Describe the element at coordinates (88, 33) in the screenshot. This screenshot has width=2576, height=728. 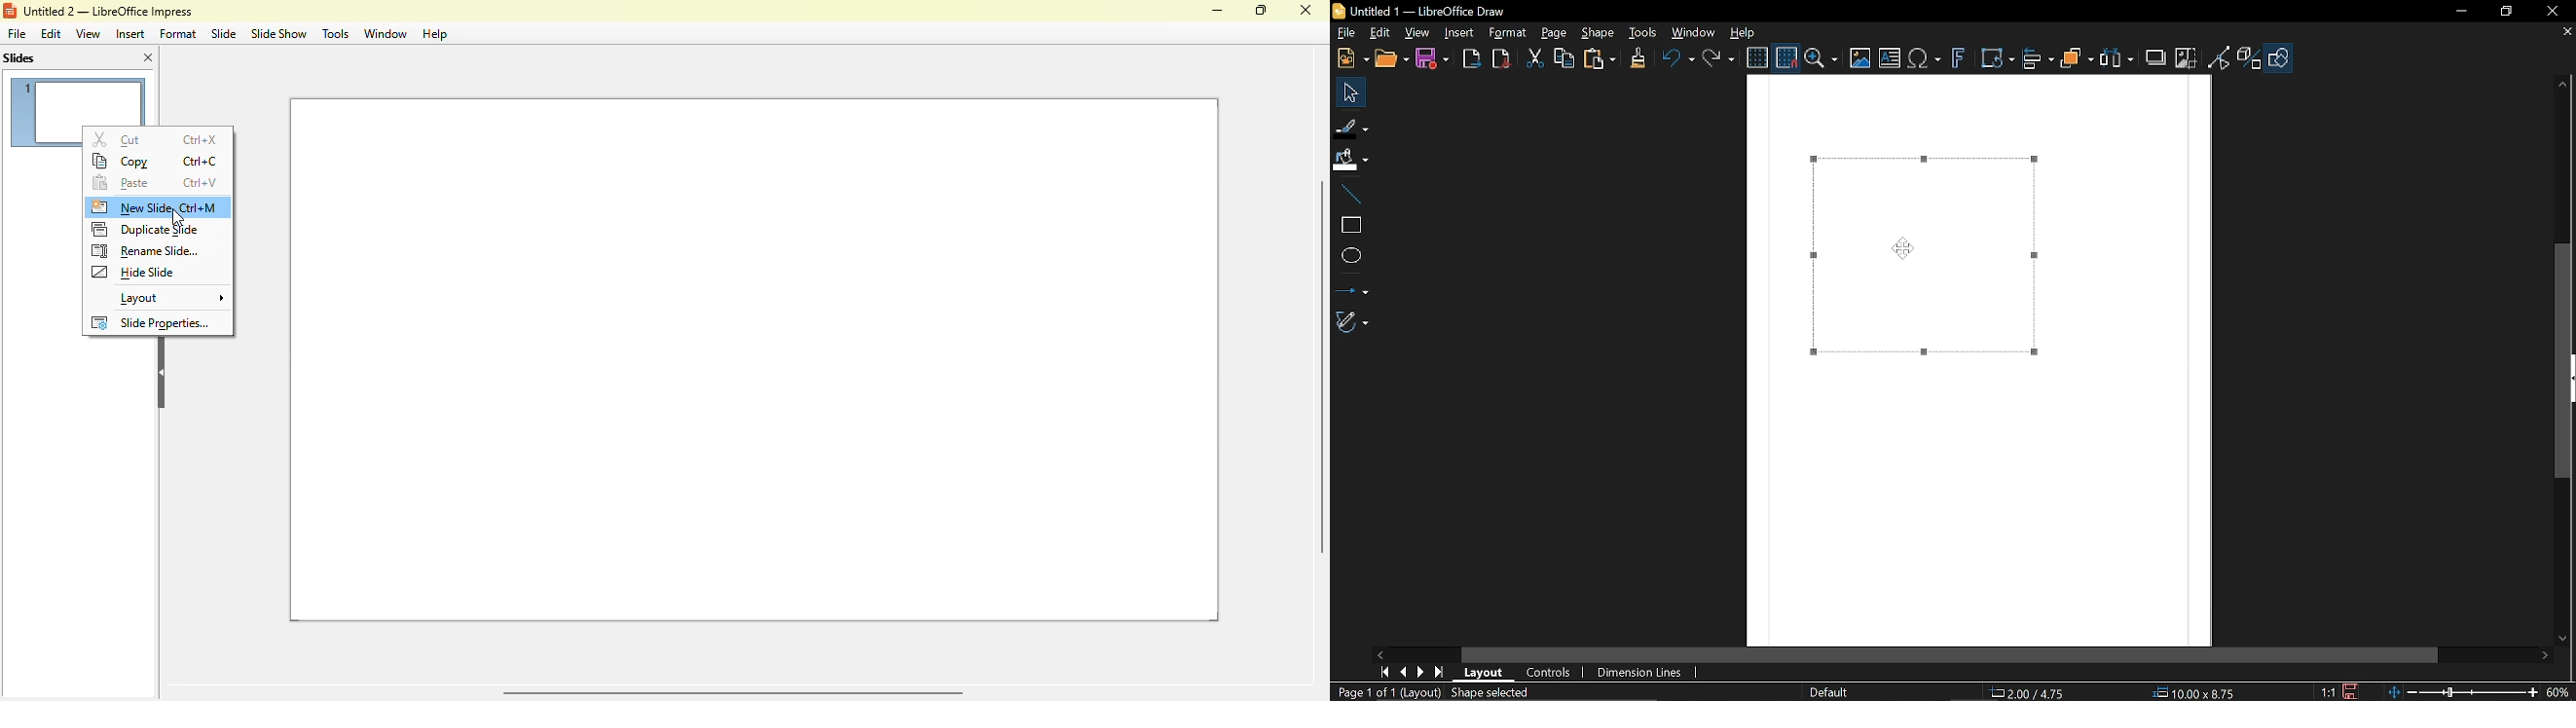
I see `view` at that location.